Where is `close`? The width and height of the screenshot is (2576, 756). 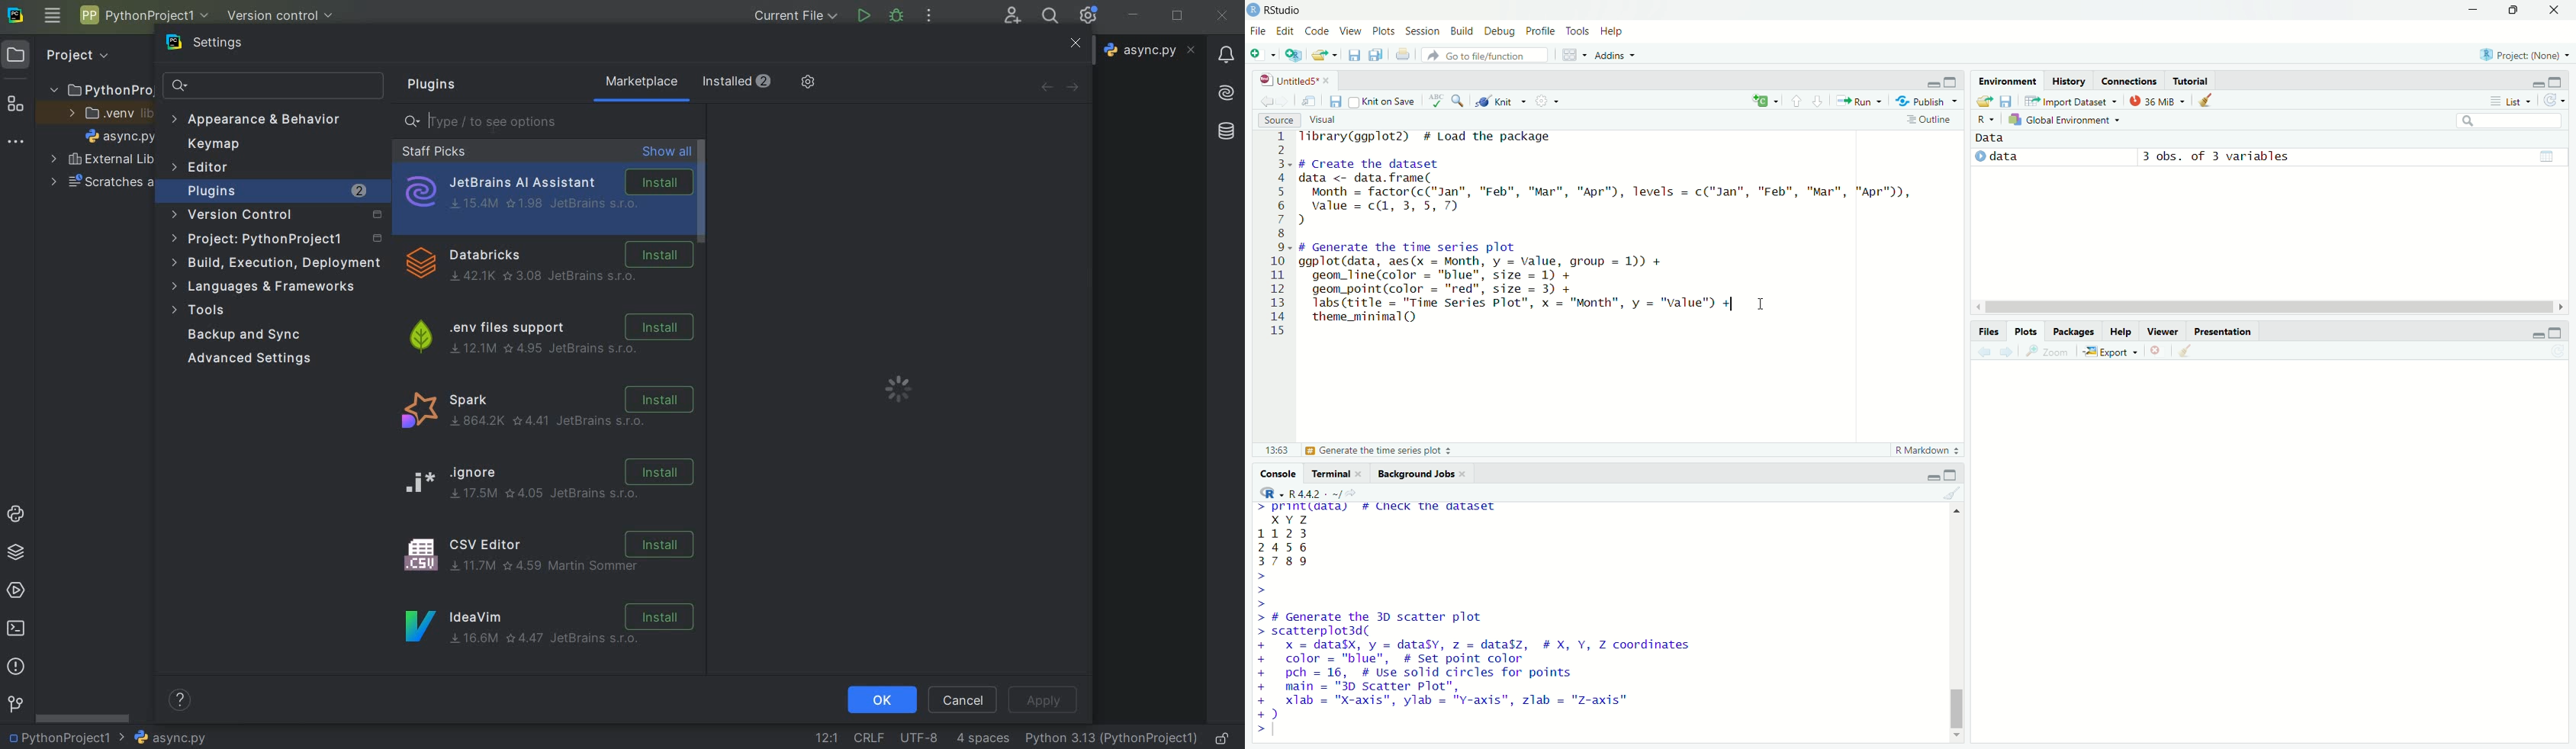
close is located at coordinates (2556, 10).